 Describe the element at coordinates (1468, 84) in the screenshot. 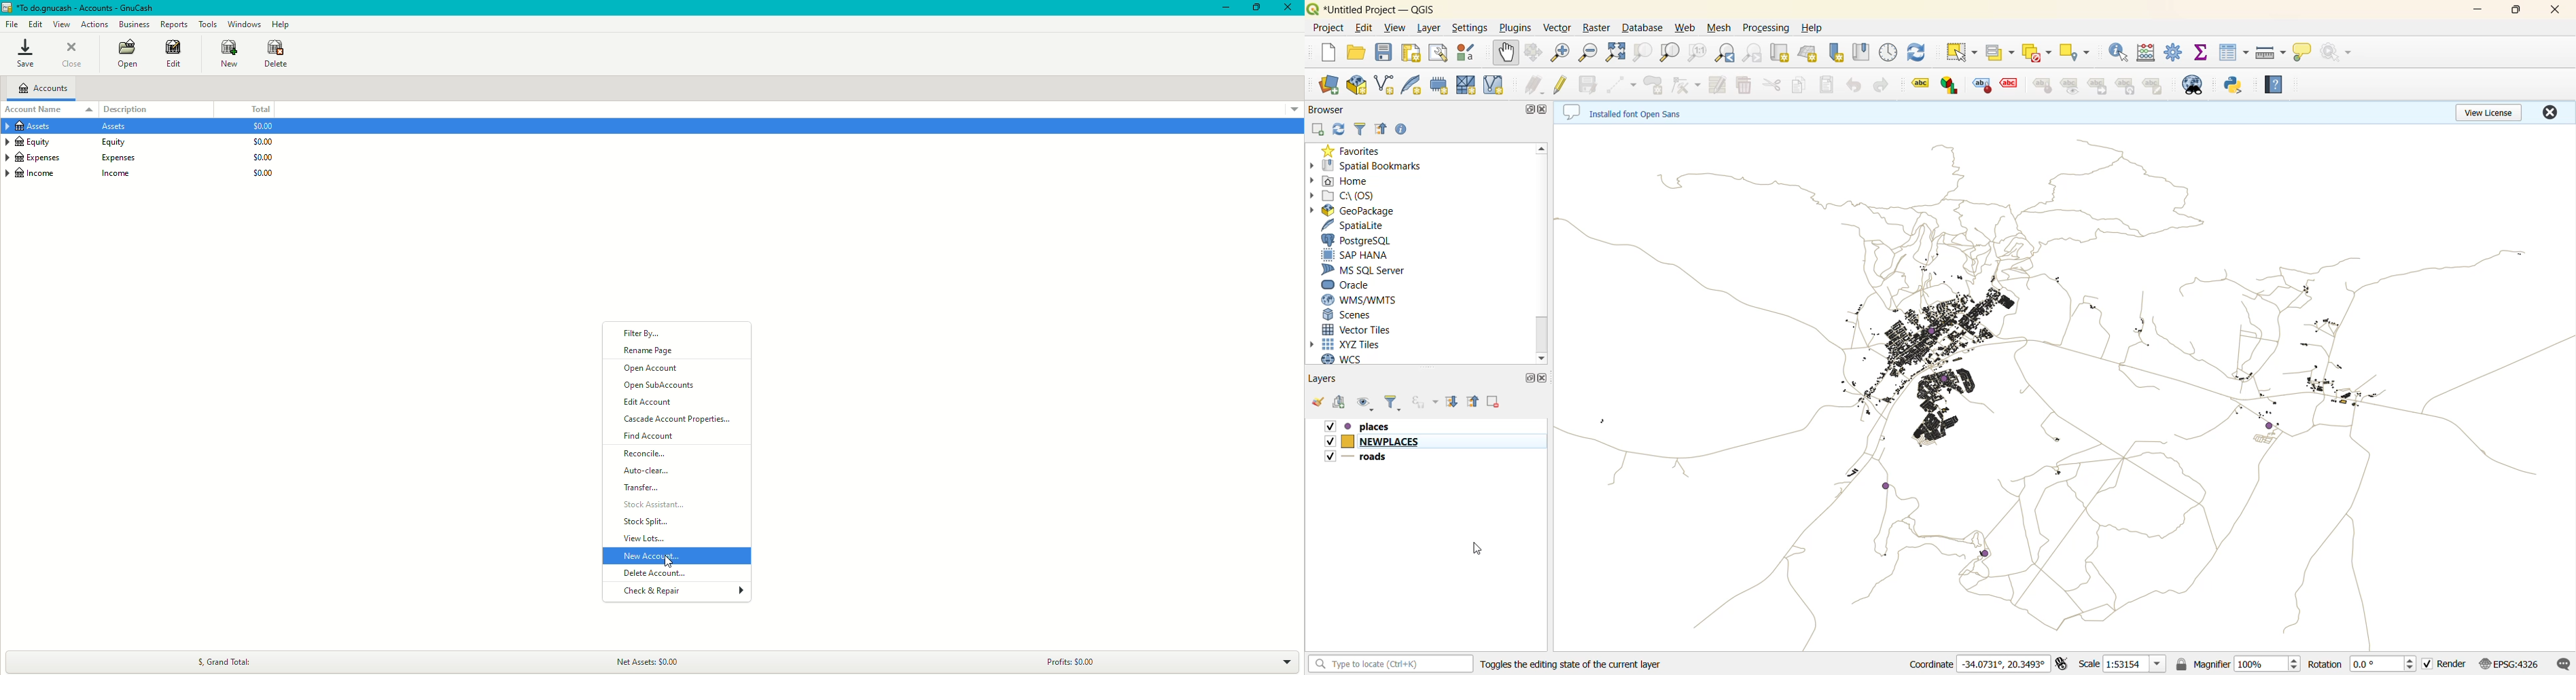

I see `new mesh layer` at that location.